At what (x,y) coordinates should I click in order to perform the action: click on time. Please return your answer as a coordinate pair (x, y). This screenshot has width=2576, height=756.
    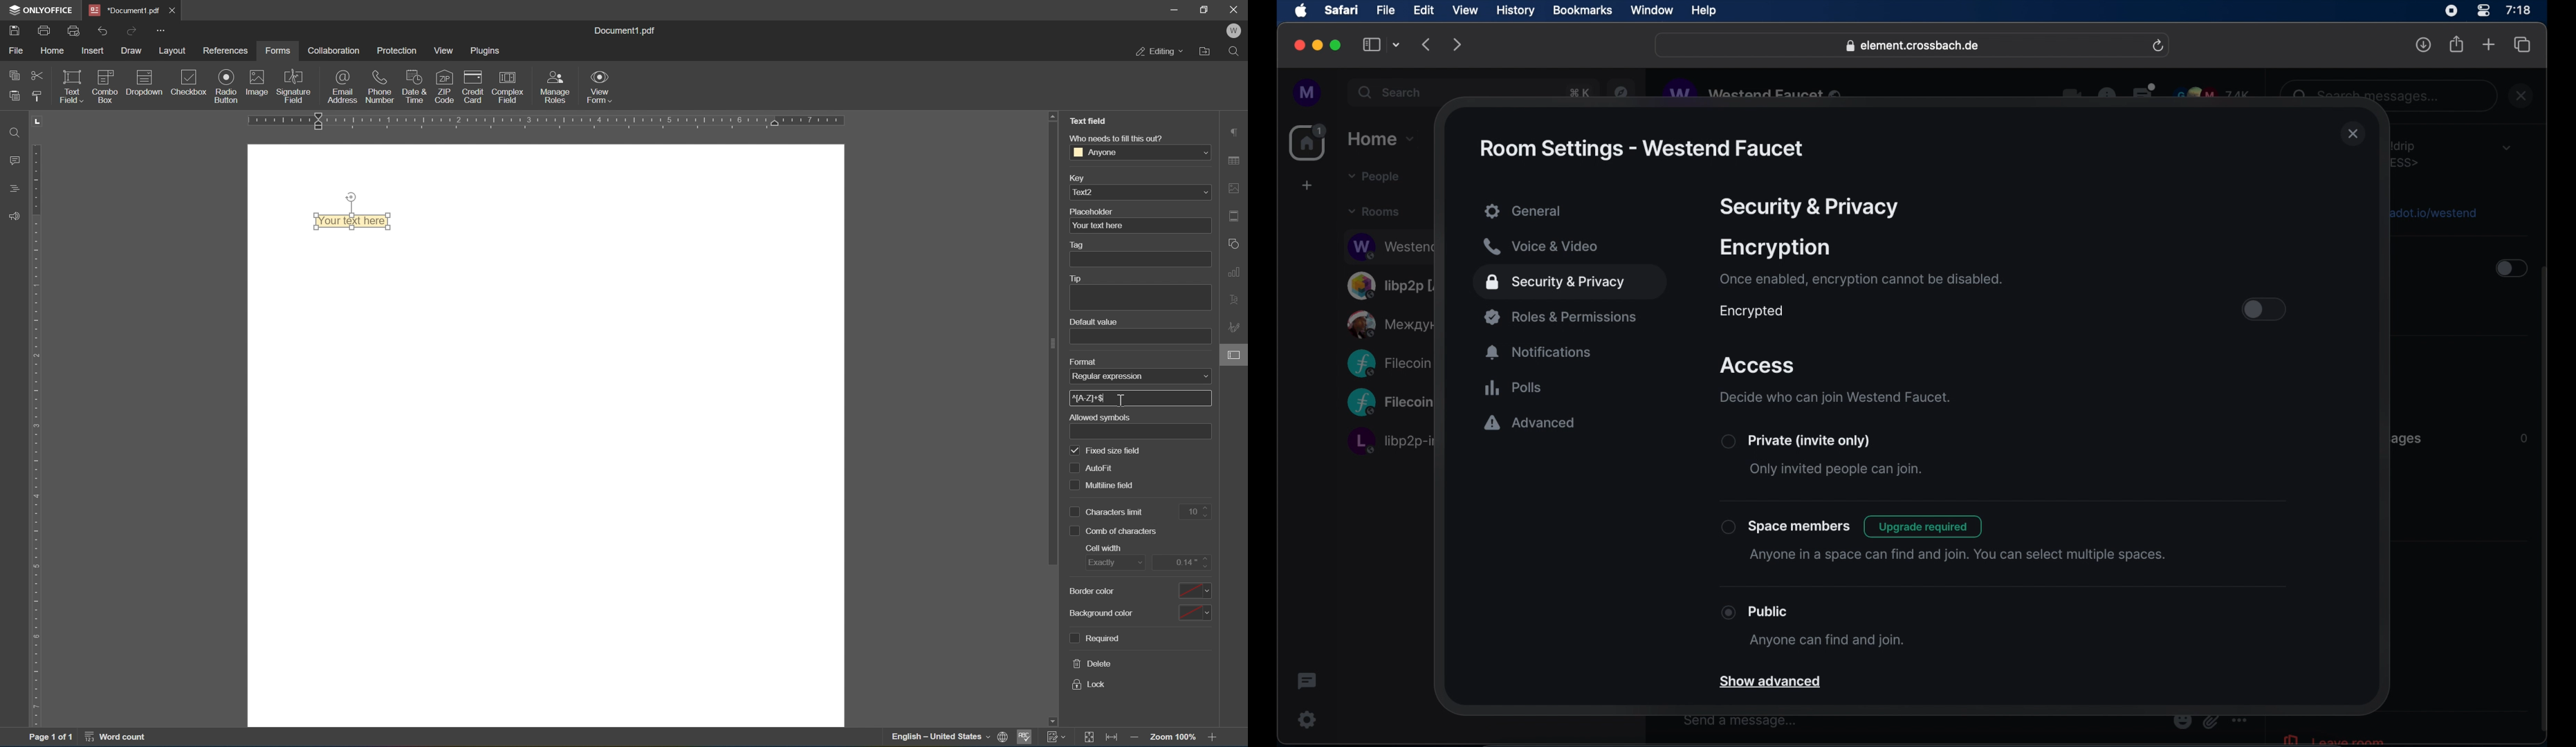
    Looking at the image, I should click on (2518, 10).